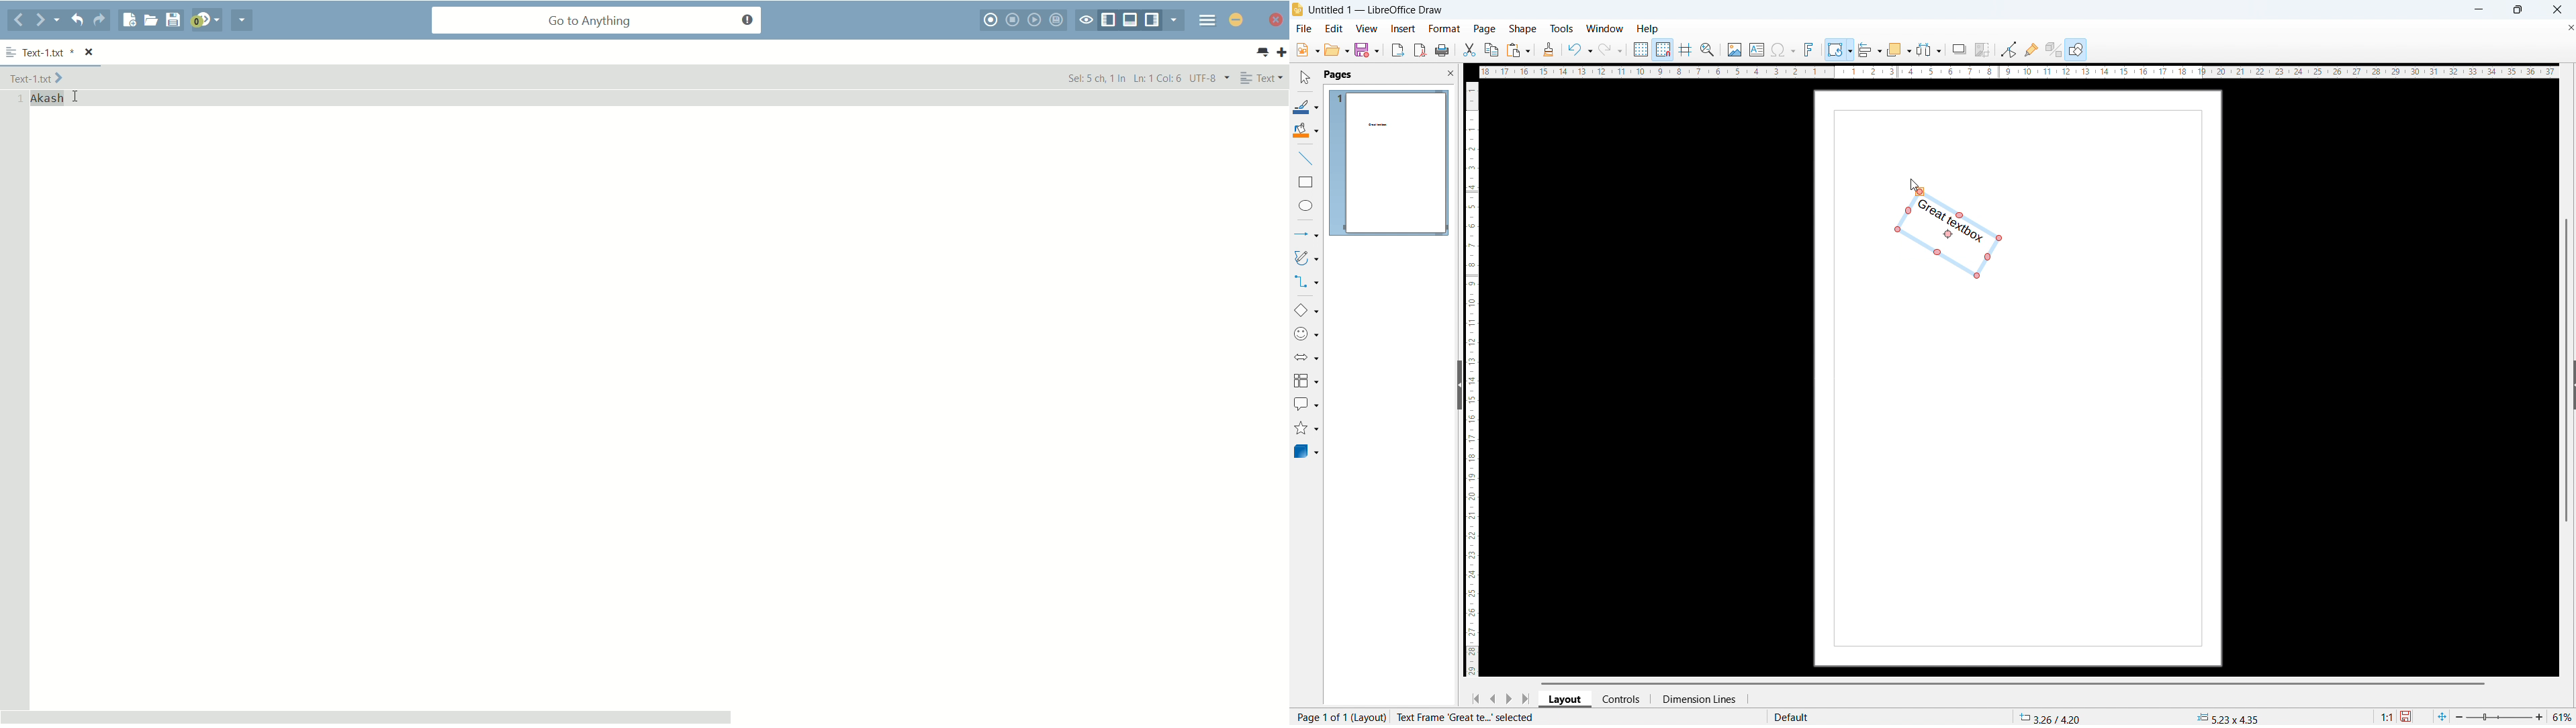 The width and height of the screenshot is (2576, 728). Describe the element at coordinates (1420, 50) in the screenshot. I see `export as pdf` at that location.